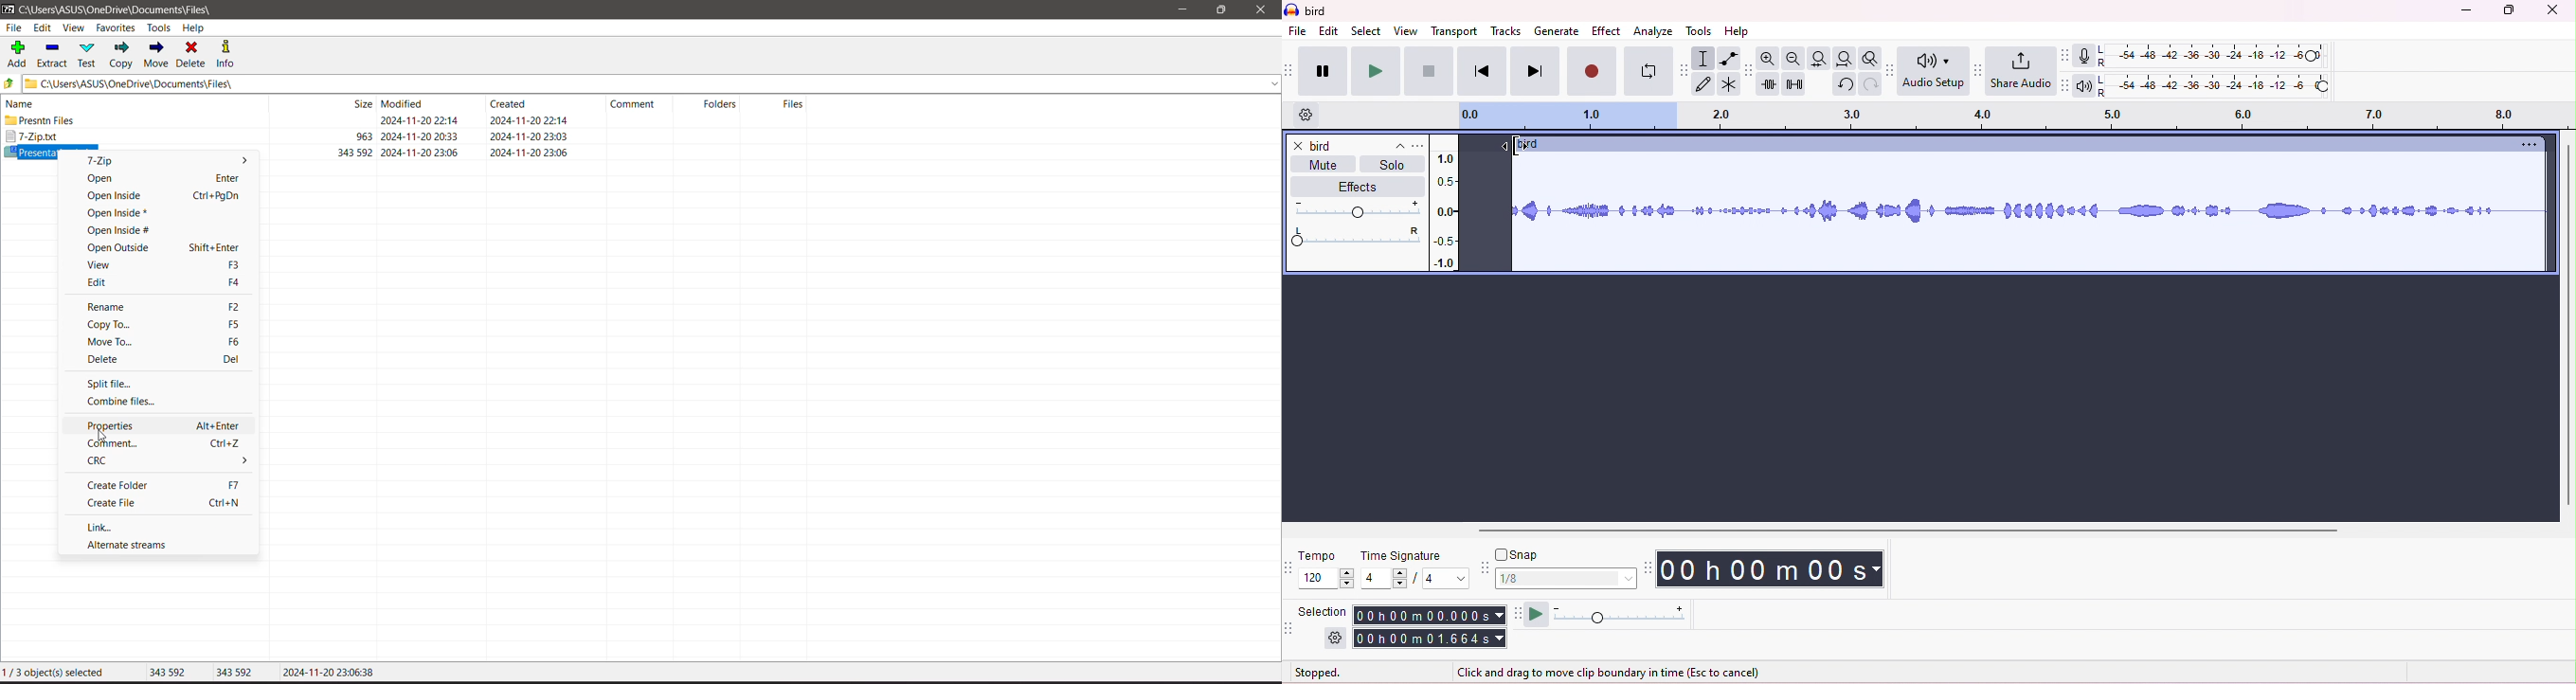 The width and height of the screenshot is (2576, 700). What do you see at coordinates (192, 53) in the screenshot?
I see `Delete` at bounding box center [192, 53].